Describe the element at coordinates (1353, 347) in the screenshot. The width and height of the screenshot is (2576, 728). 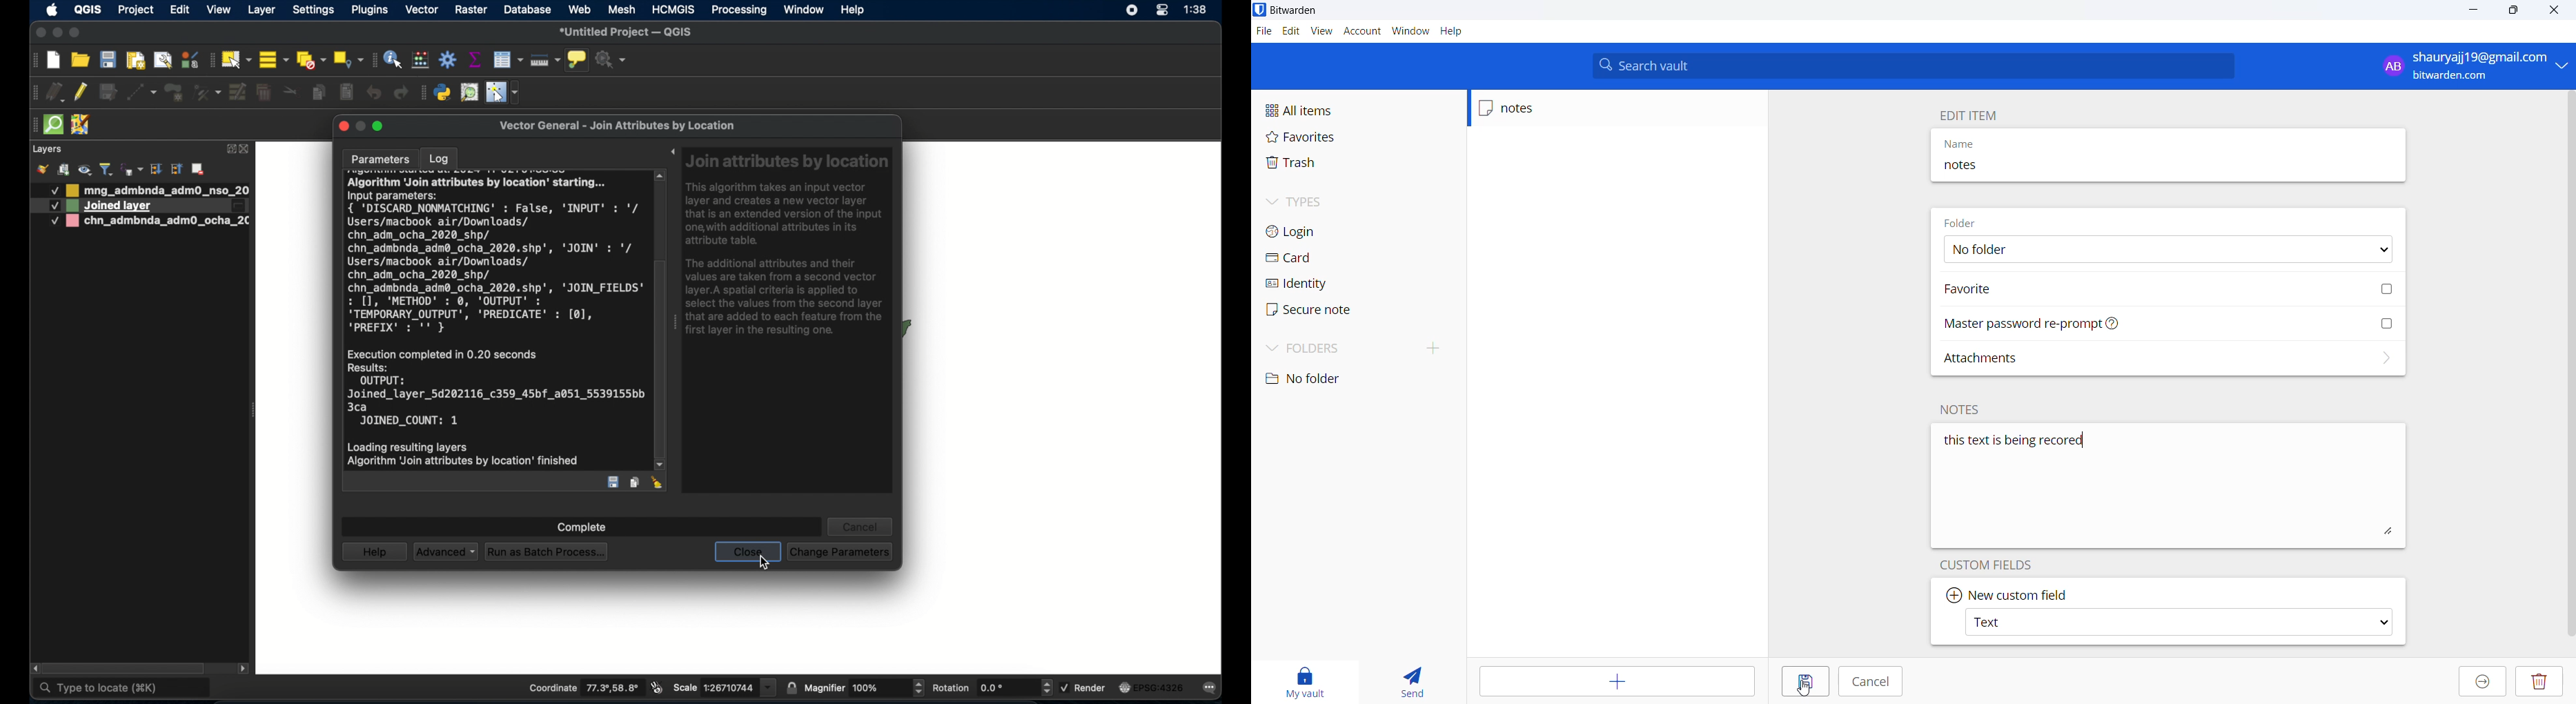
I see `folder` at that location.